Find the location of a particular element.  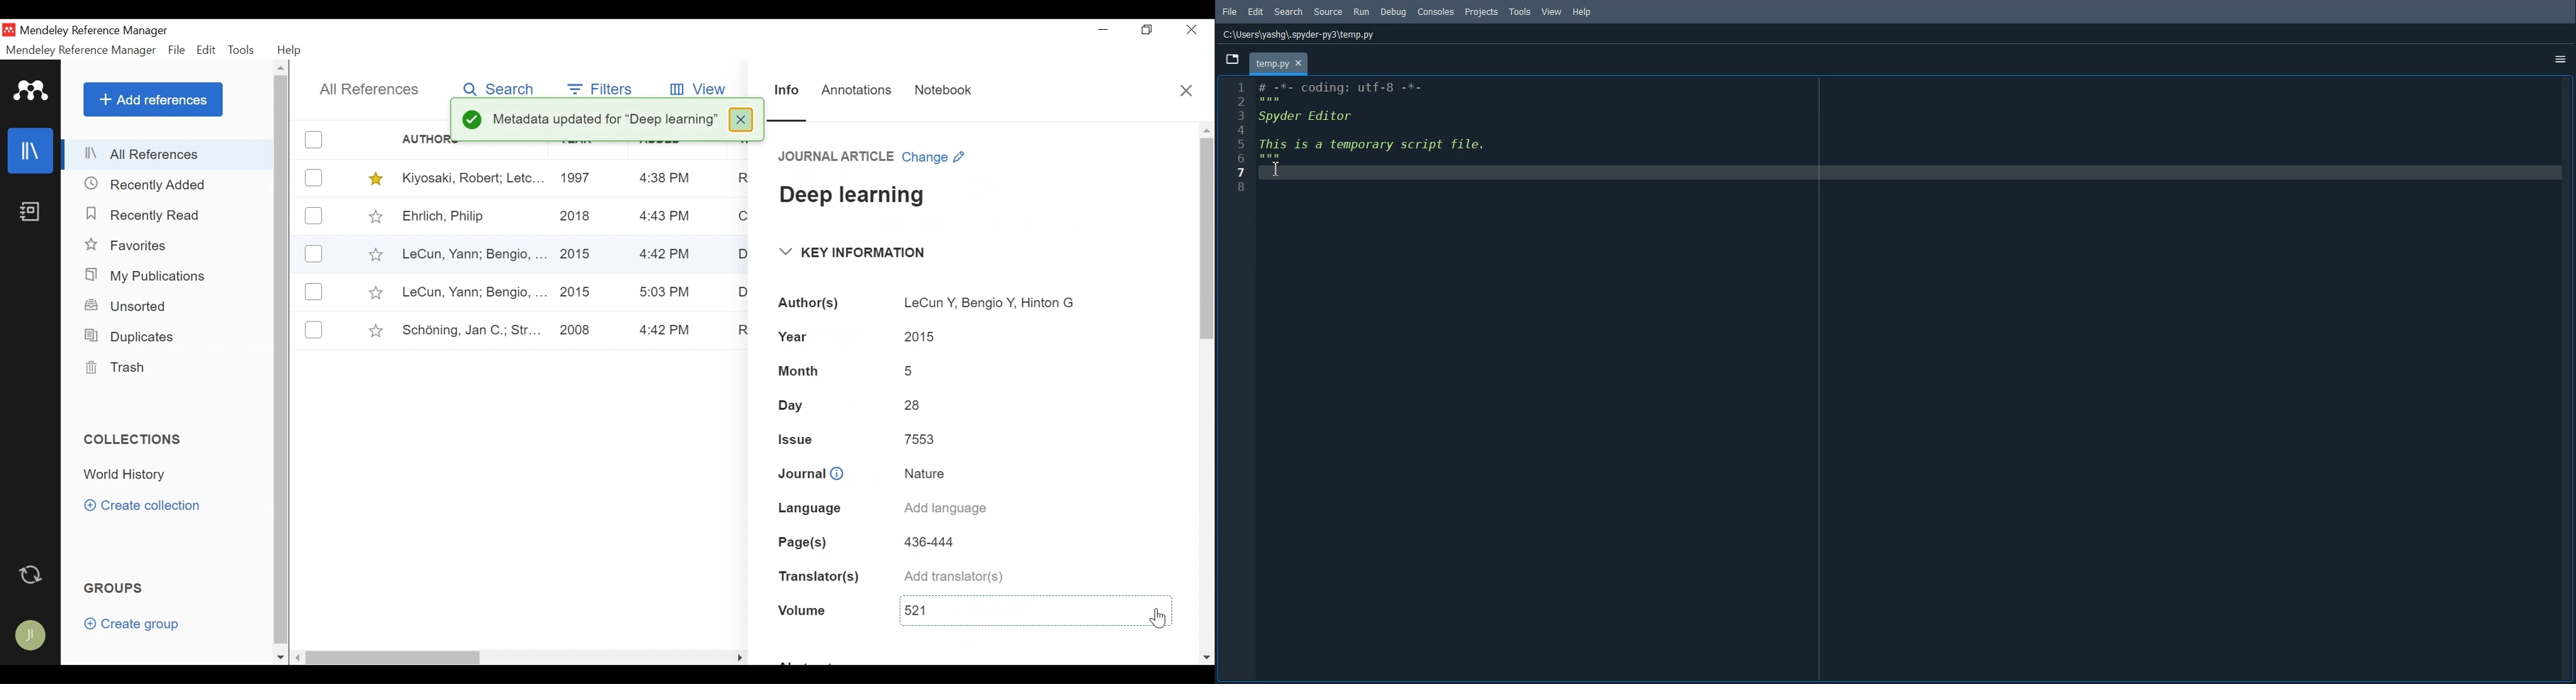

Restore is located at coordinates (1149, 30).